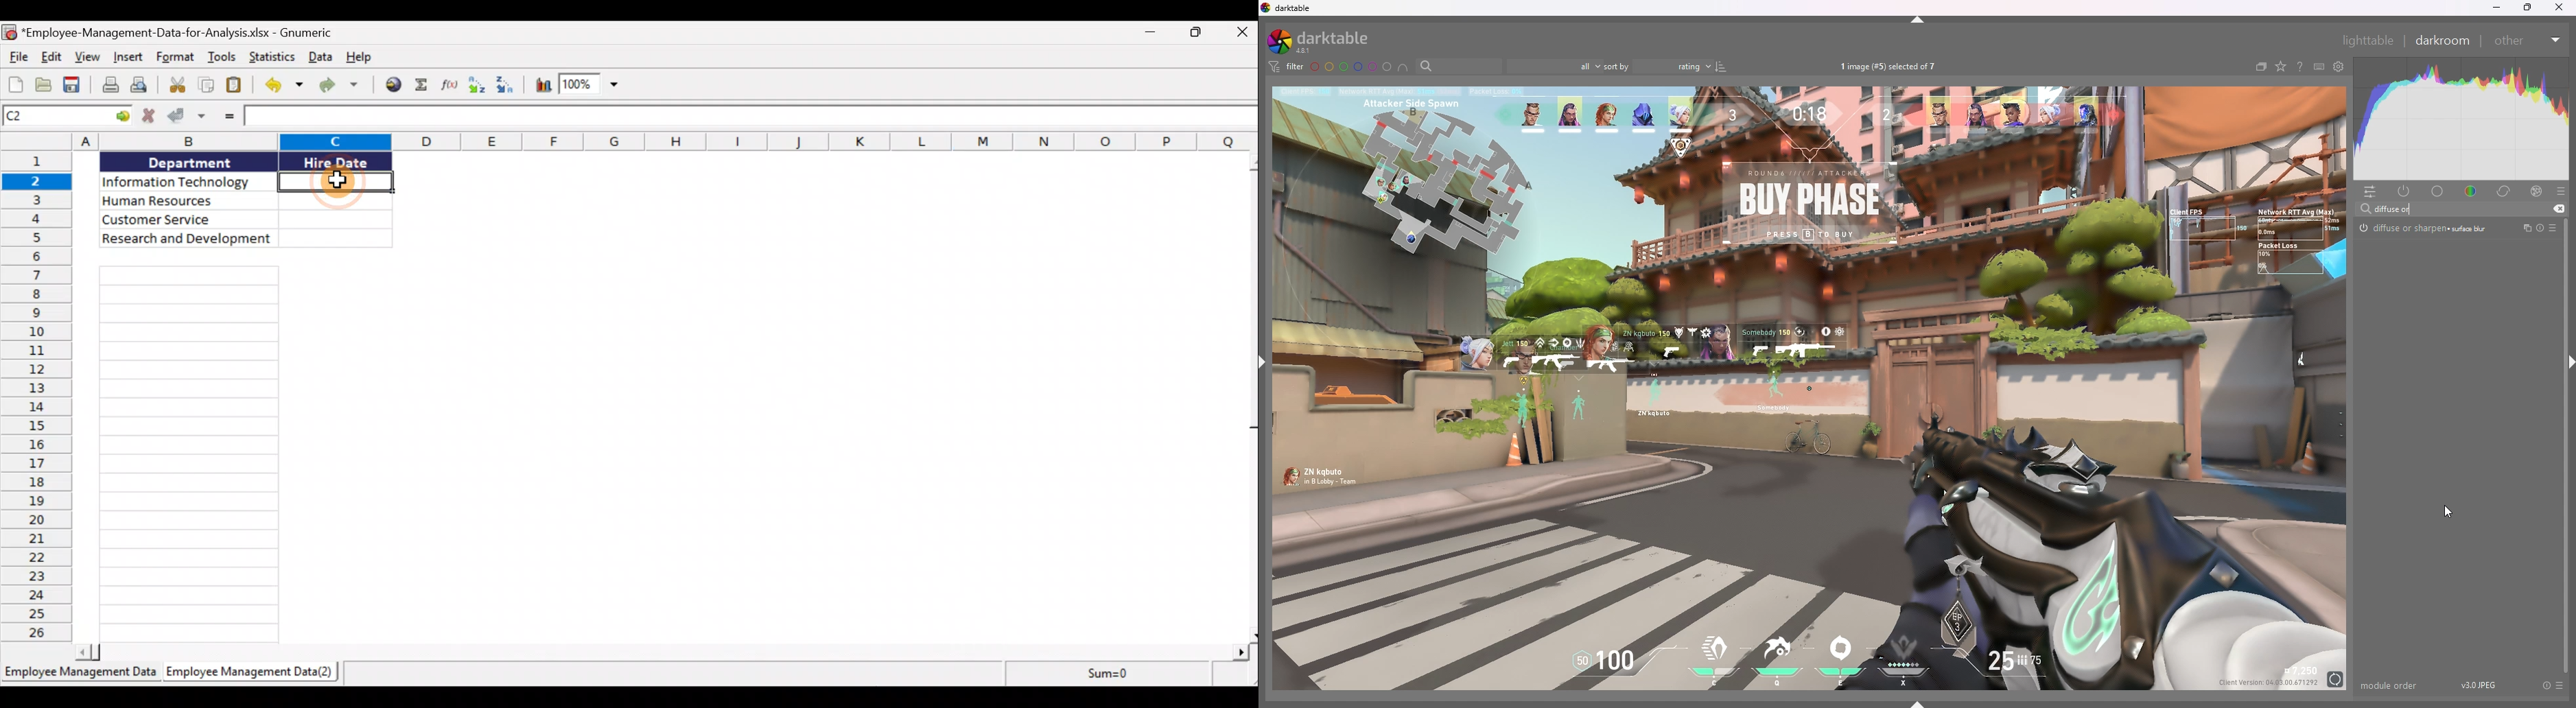  What do you see at coordinates (2528, 7) in the screenshot?
I see `resize` at bounding box center [2528, 7].